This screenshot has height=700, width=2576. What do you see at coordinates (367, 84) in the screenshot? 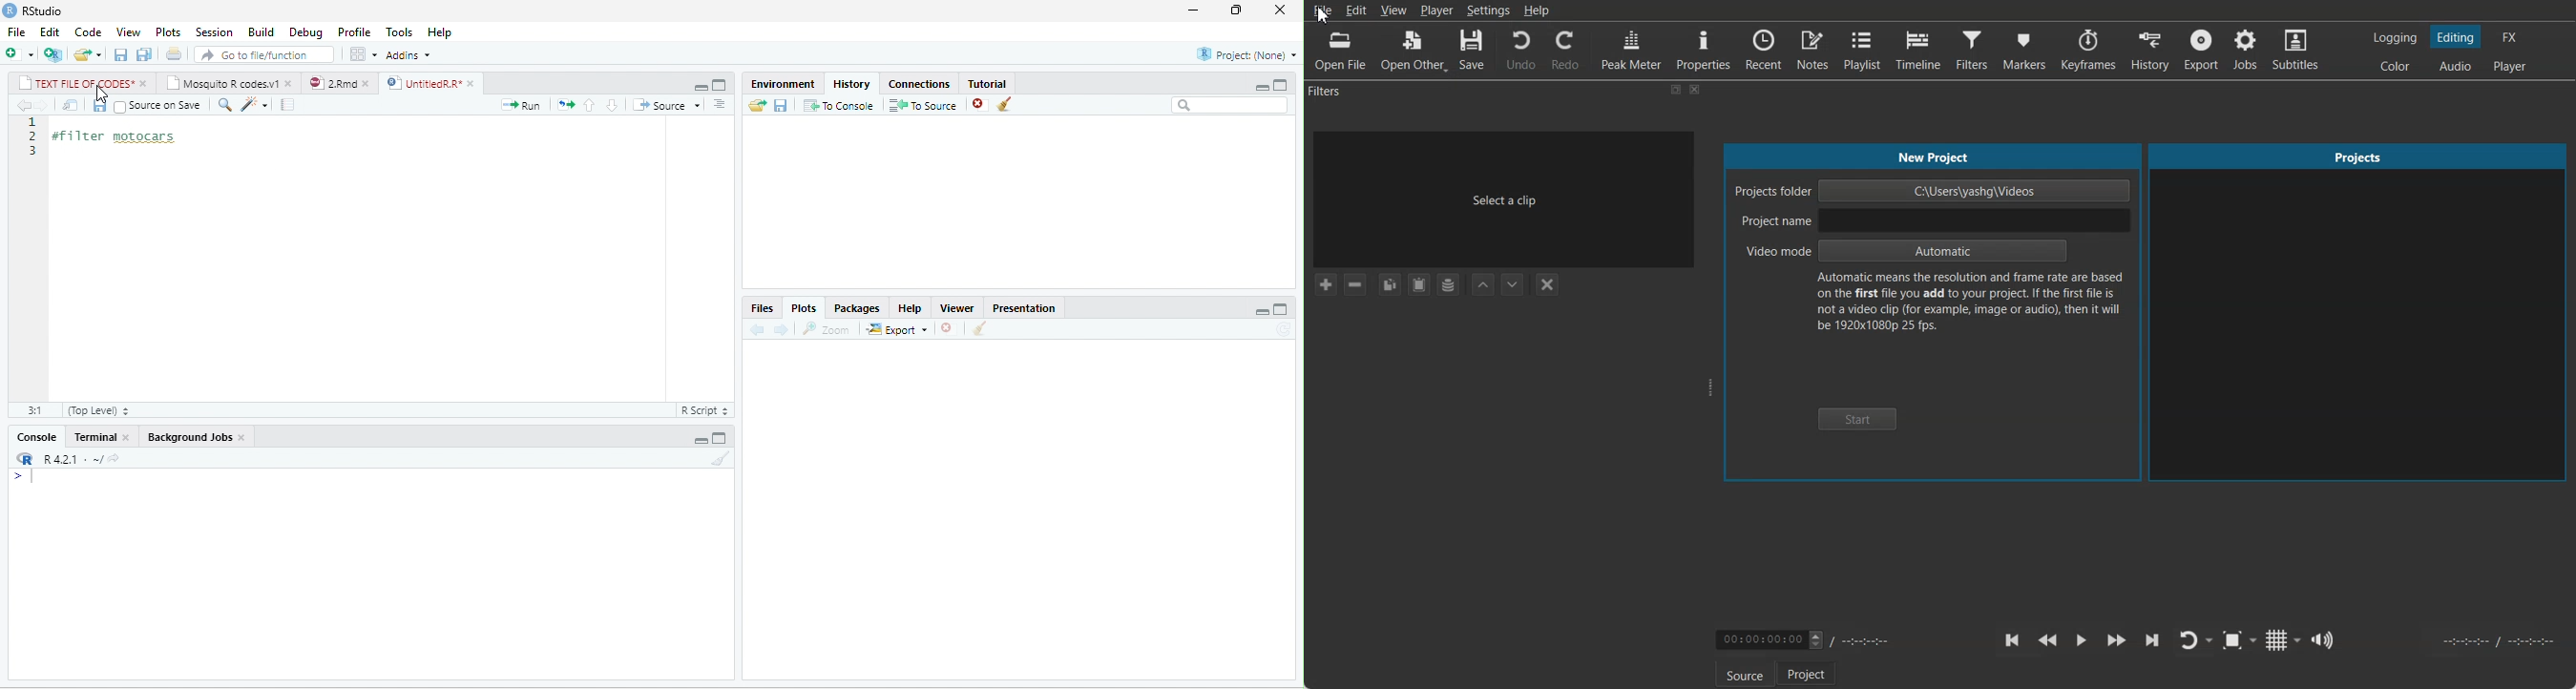
I see `close` at bounding box center [367, 84].